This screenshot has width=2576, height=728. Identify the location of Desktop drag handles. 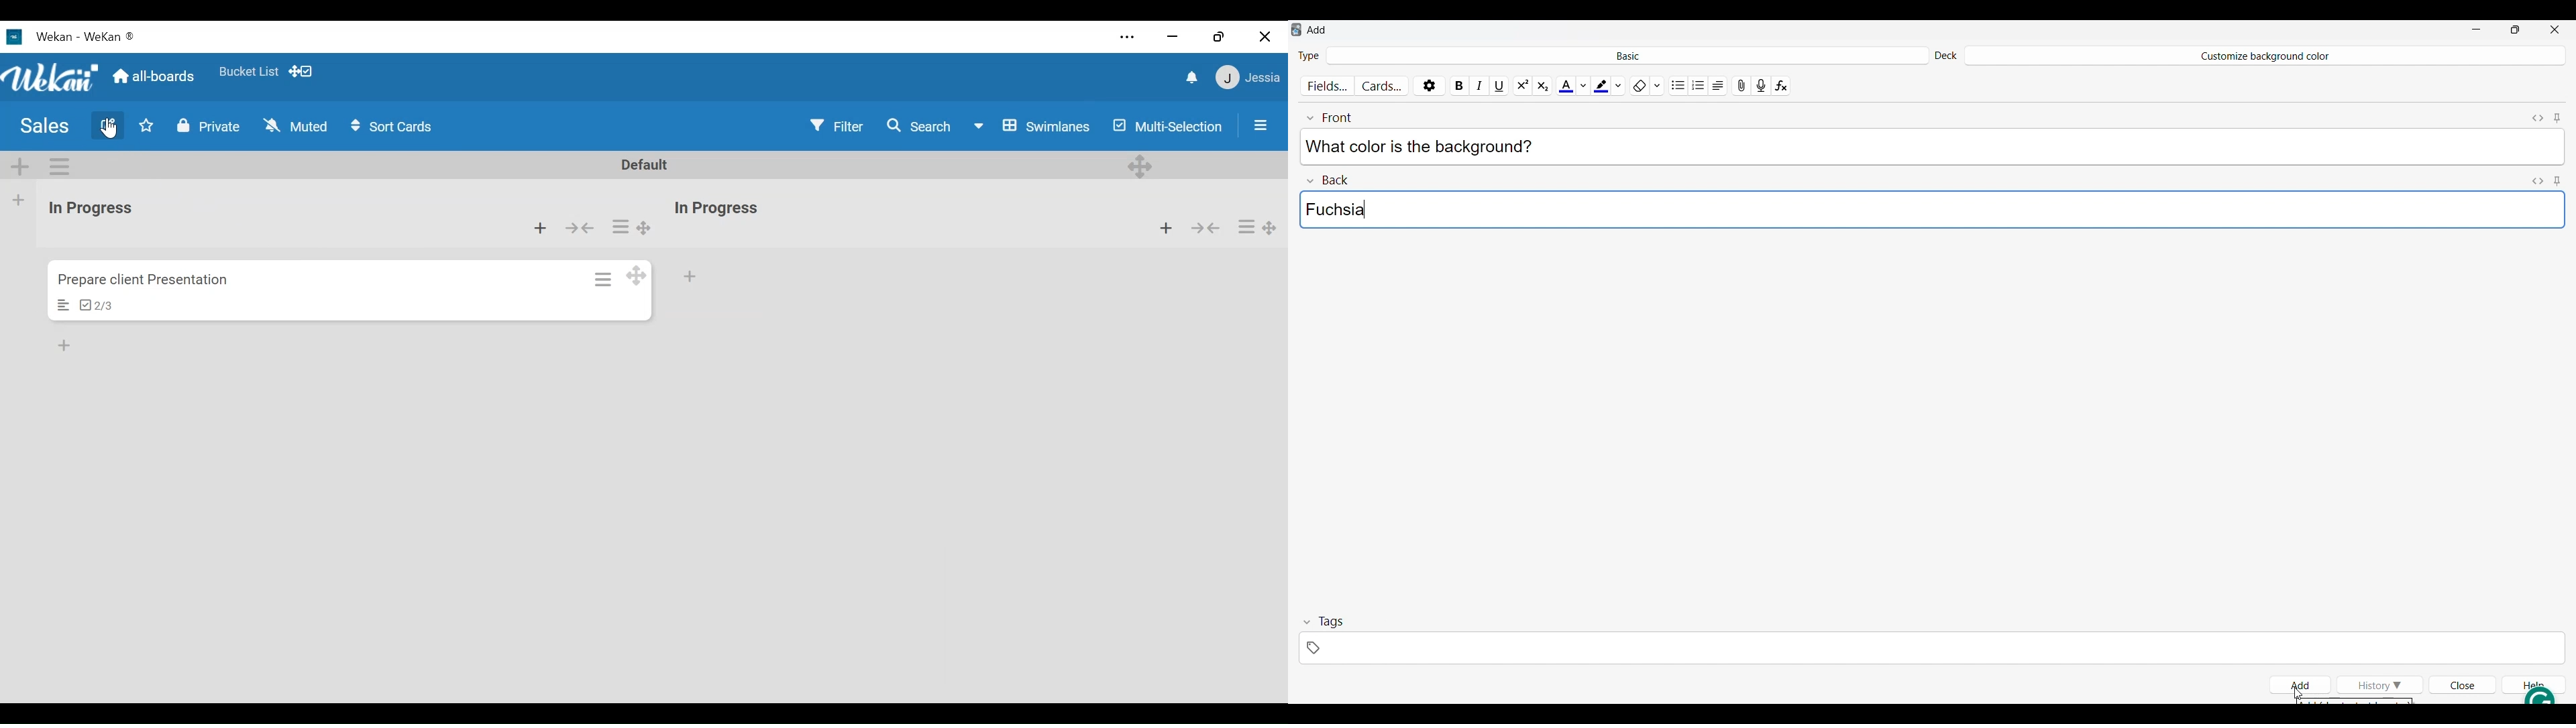
(1142, 166).